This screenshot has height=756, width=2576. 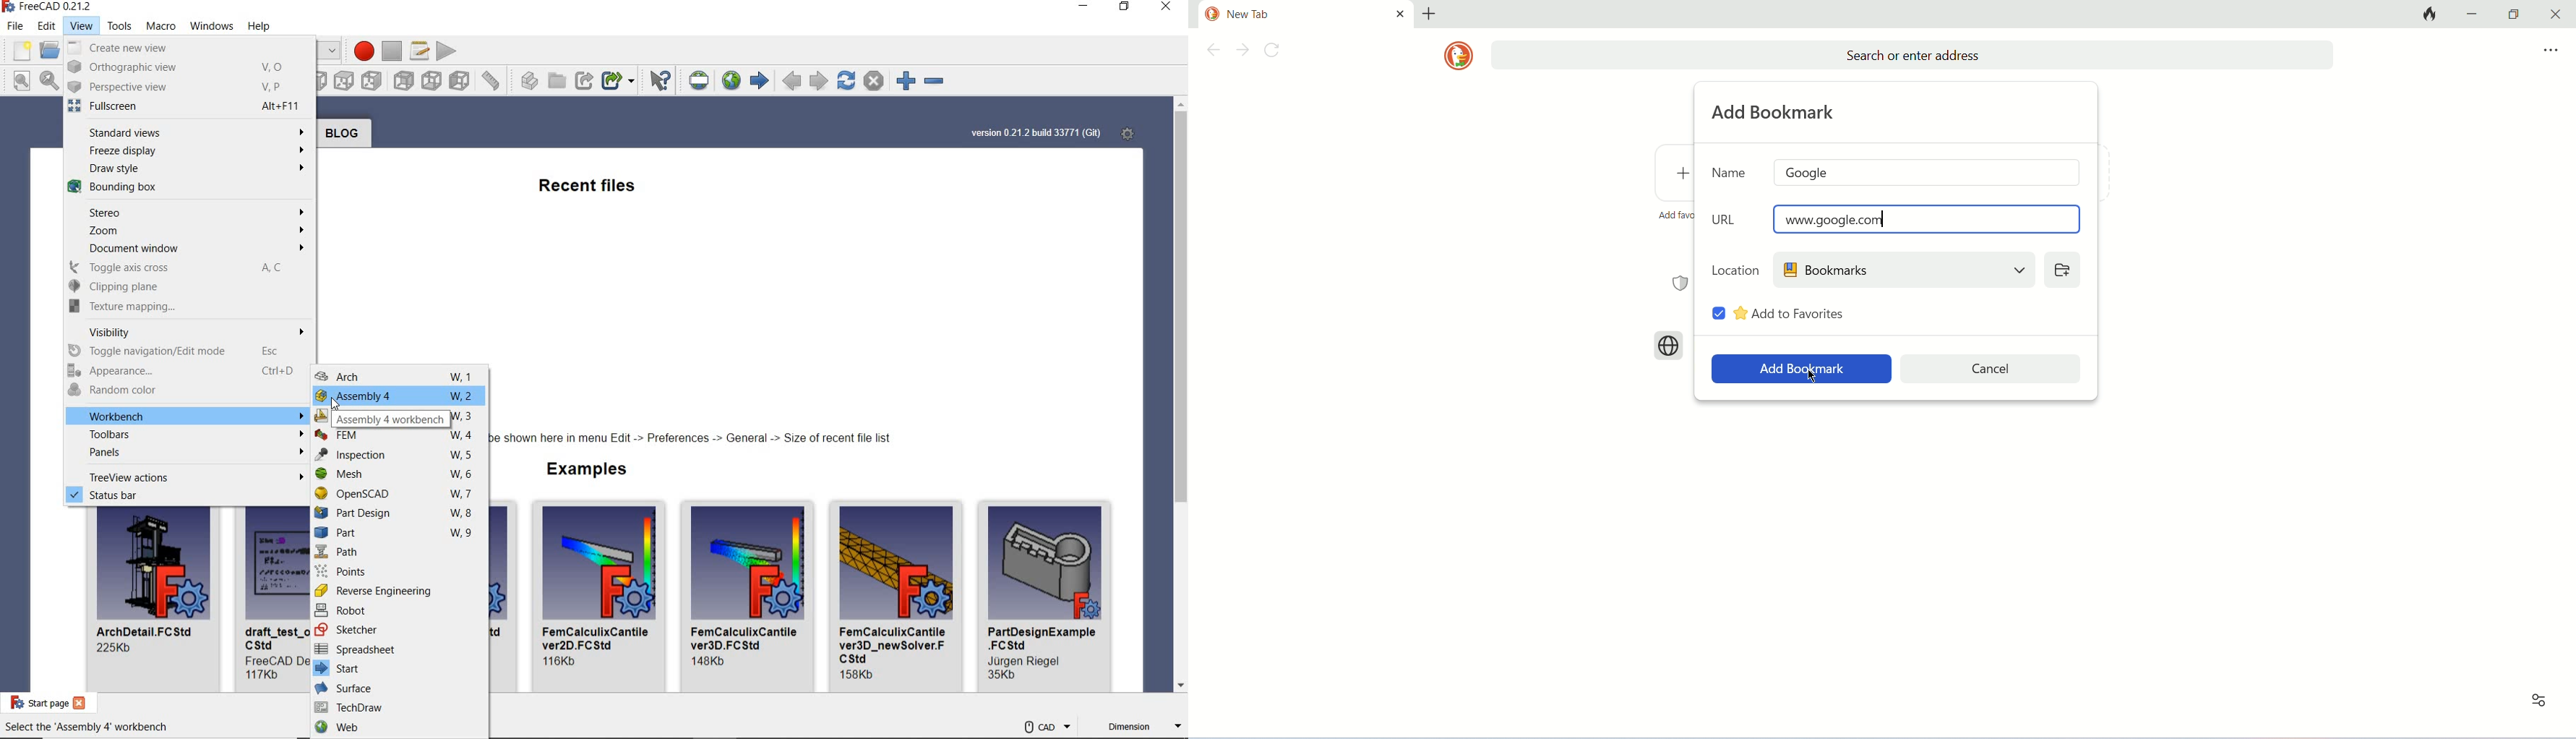 I want to click on add bookmark, so click(x=1801, y=369).